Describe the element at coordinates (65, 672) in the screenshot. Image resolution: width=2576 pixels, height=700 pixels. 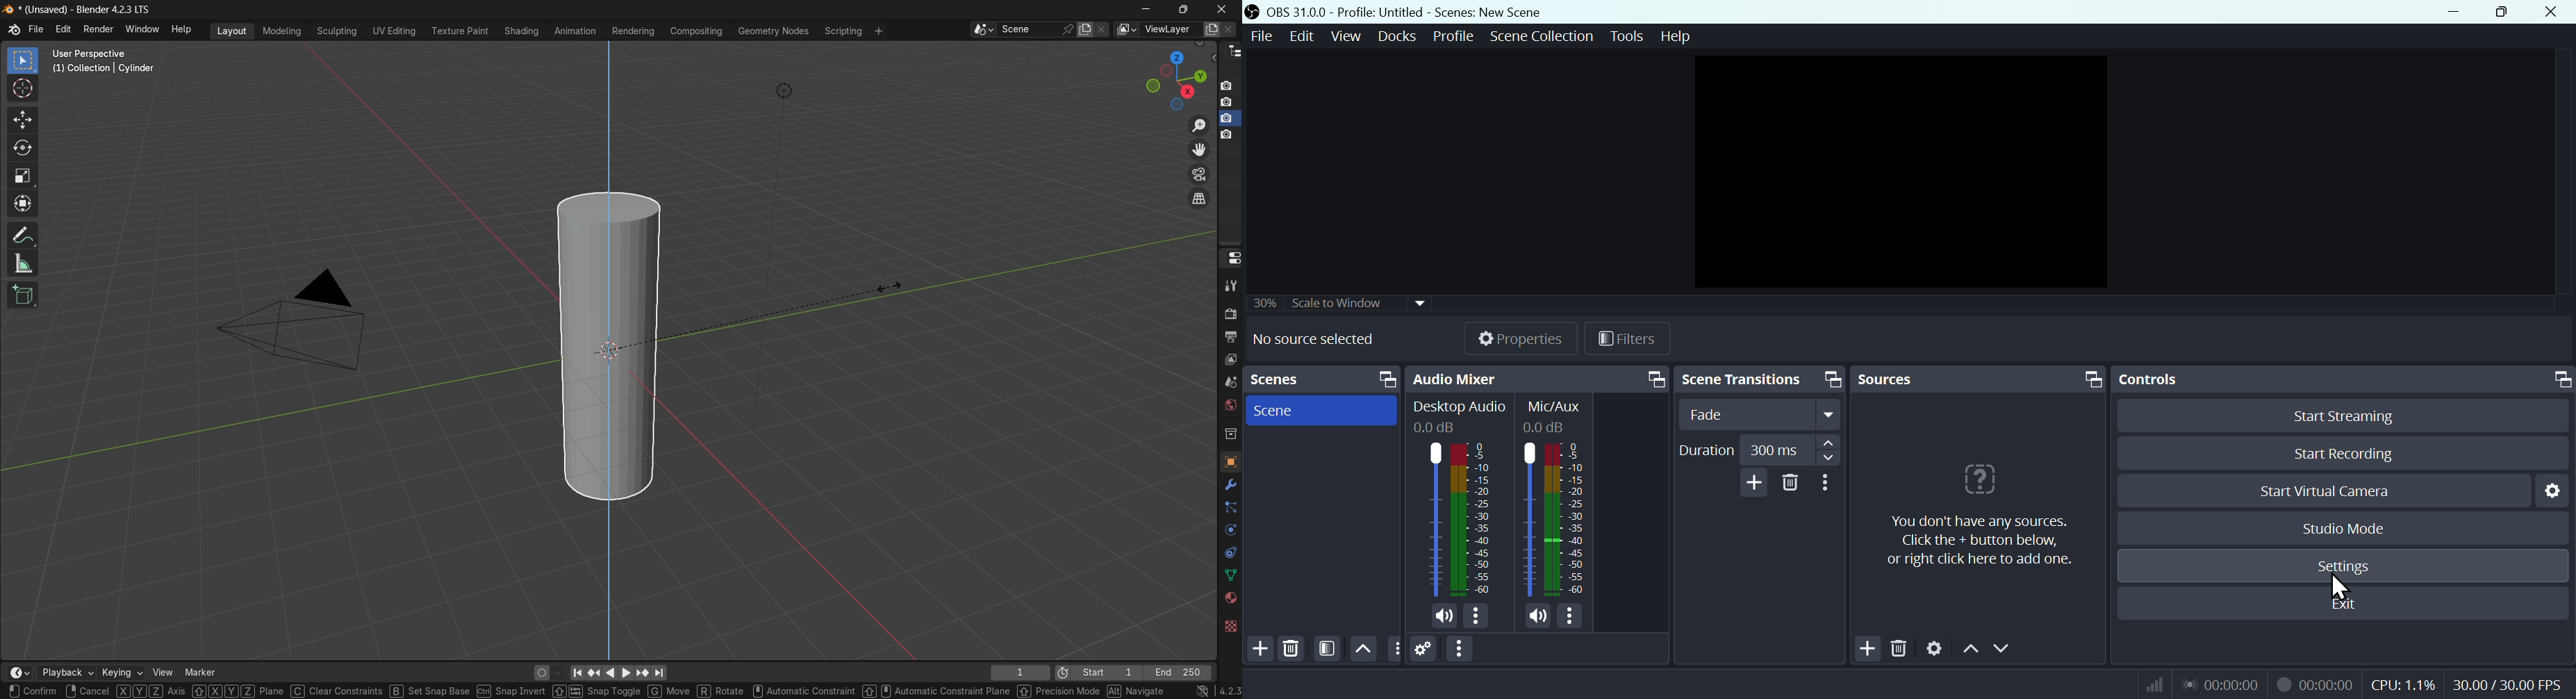
I see `playback` at that location.